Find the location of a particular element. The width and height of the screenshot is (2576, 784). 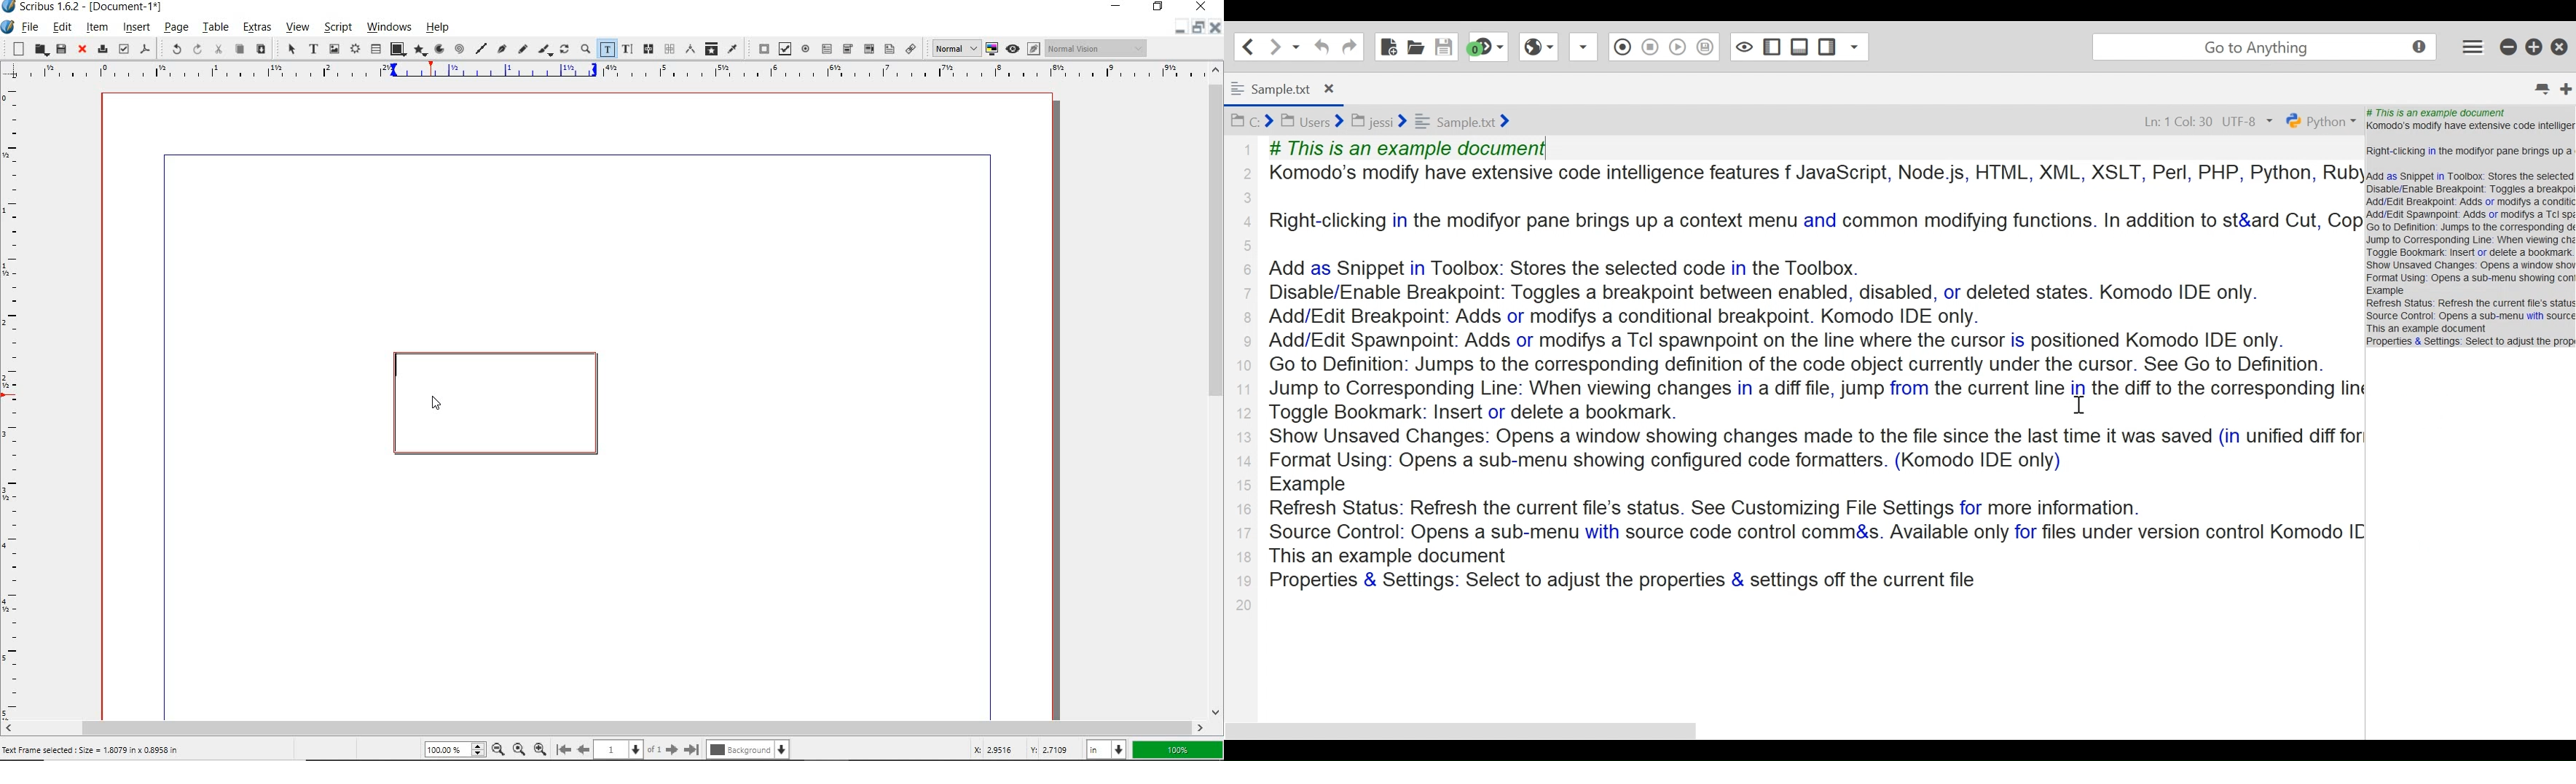

Zoom In is located at coordinates (540, 750).